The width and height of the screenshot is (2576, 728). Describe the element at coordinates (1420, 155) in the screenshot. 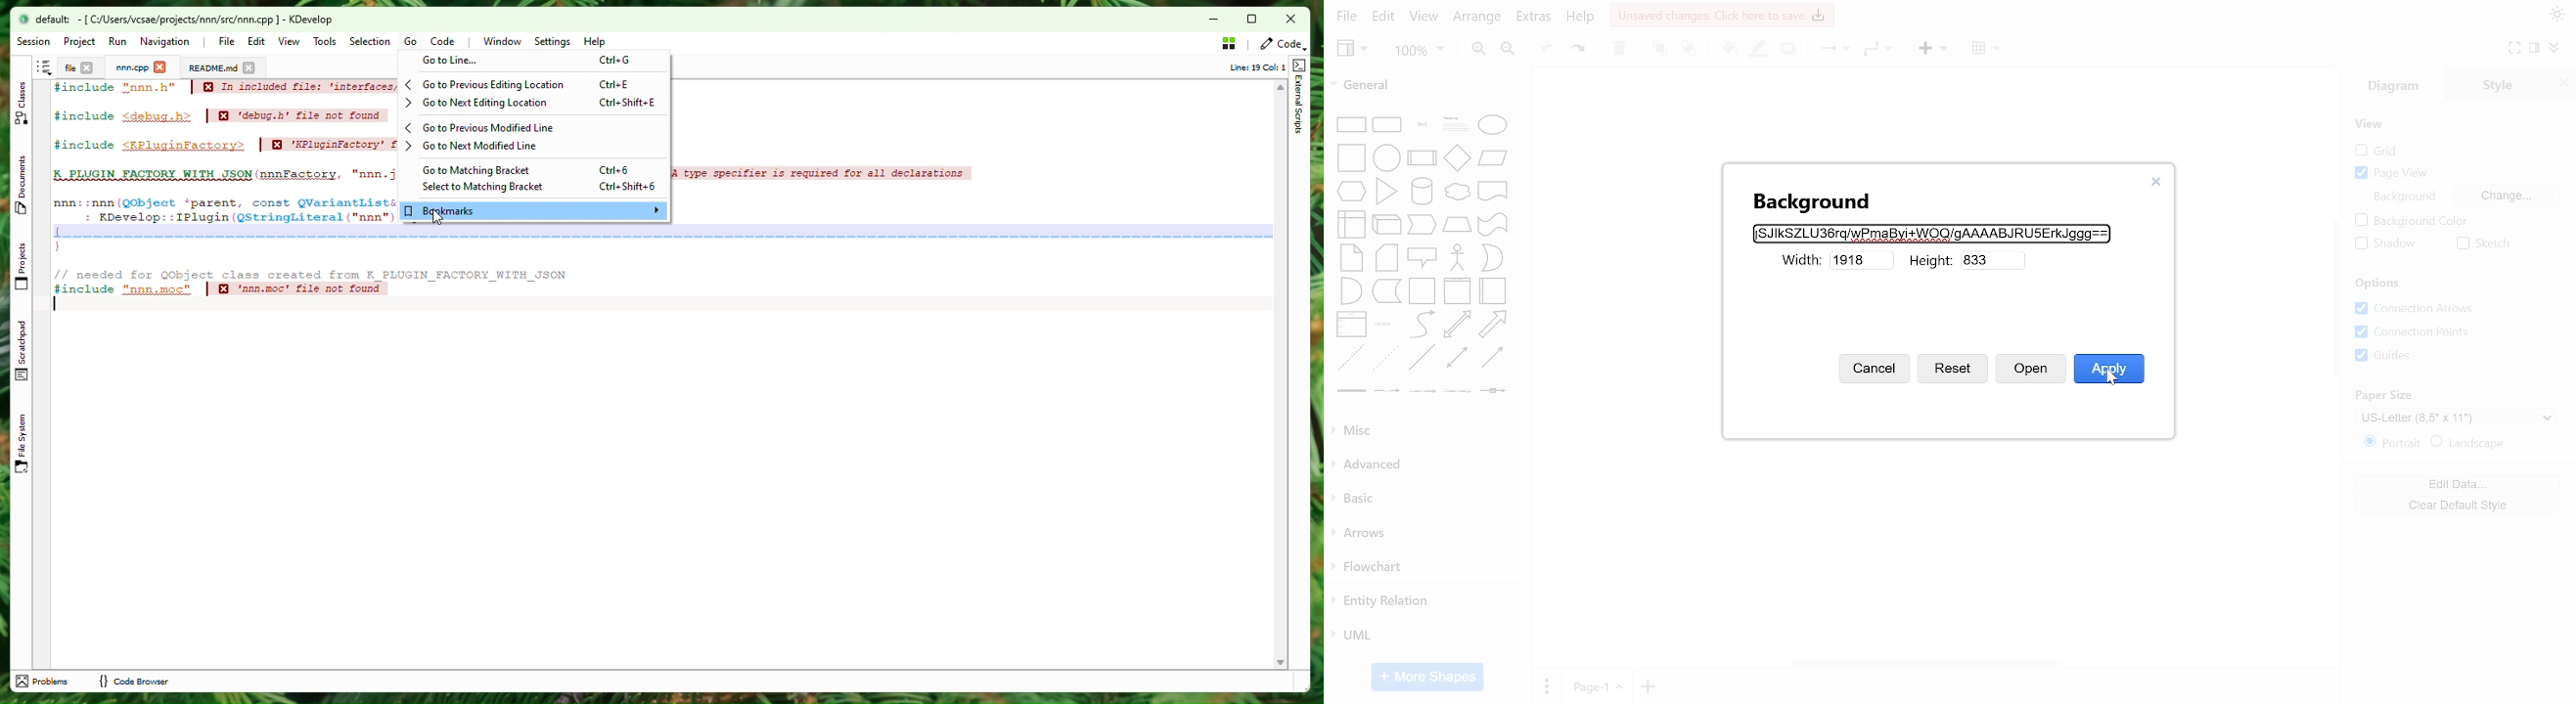

I see `general shapes` at that location.